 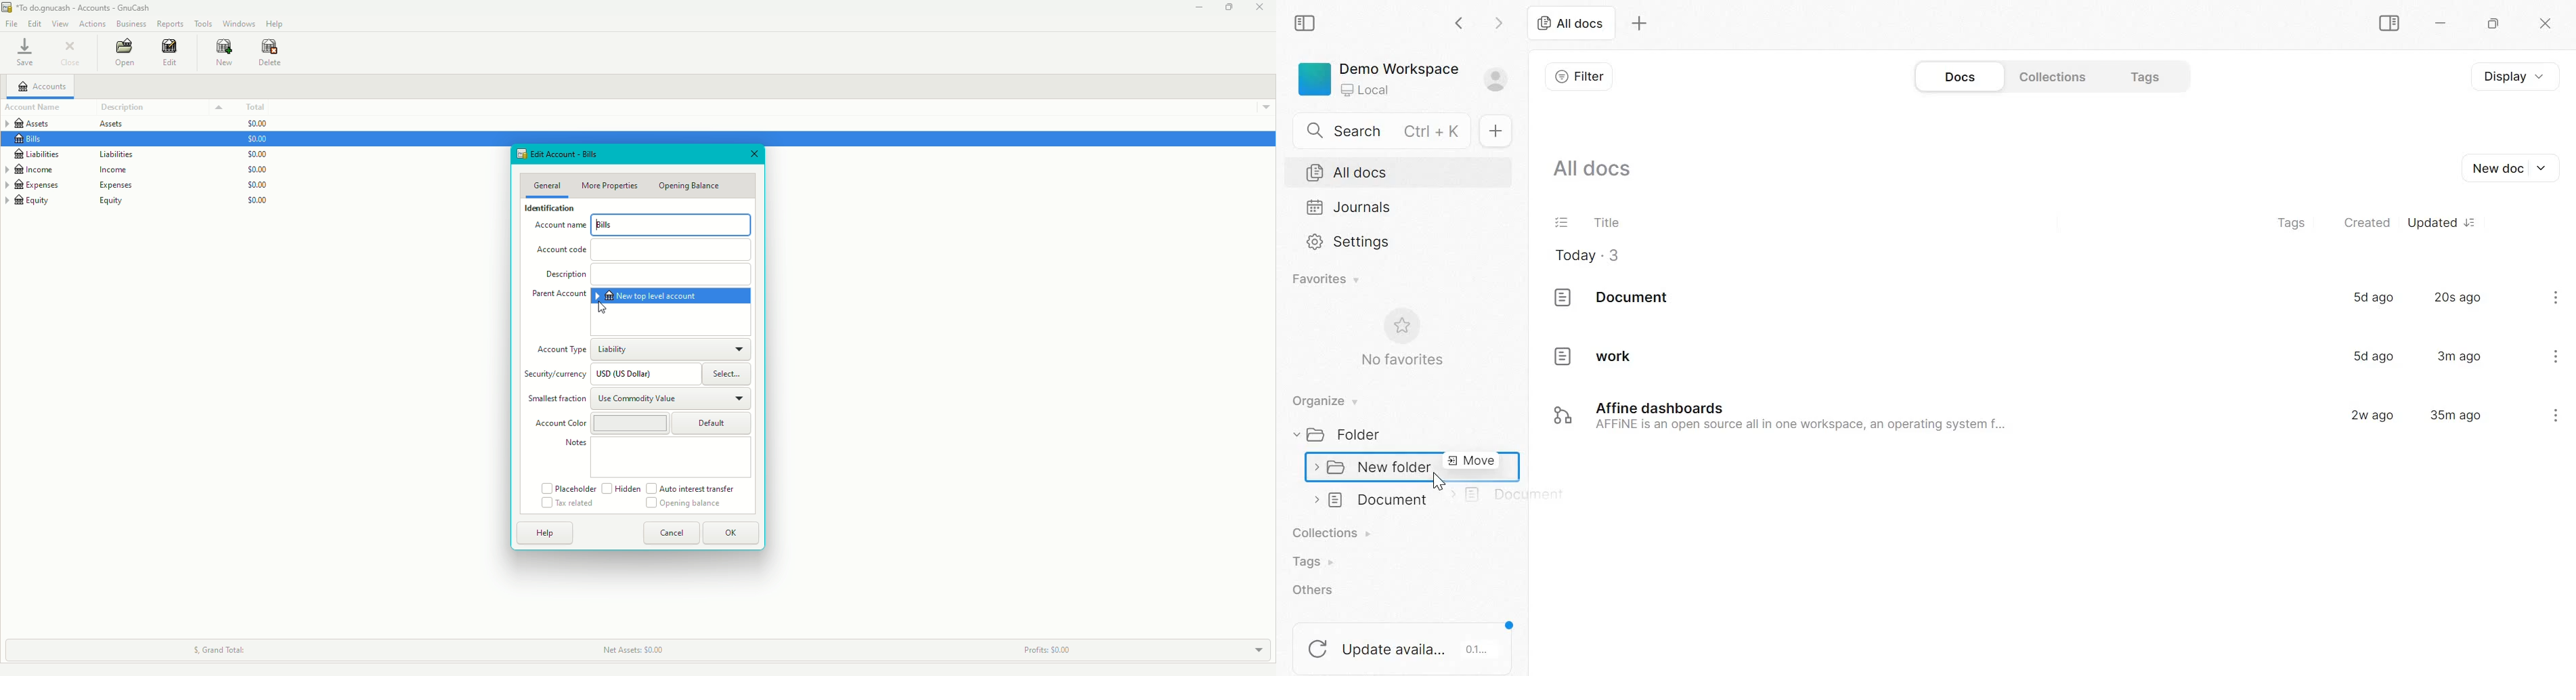 I want to click on Opening Balance, so click(x=686, y=505).